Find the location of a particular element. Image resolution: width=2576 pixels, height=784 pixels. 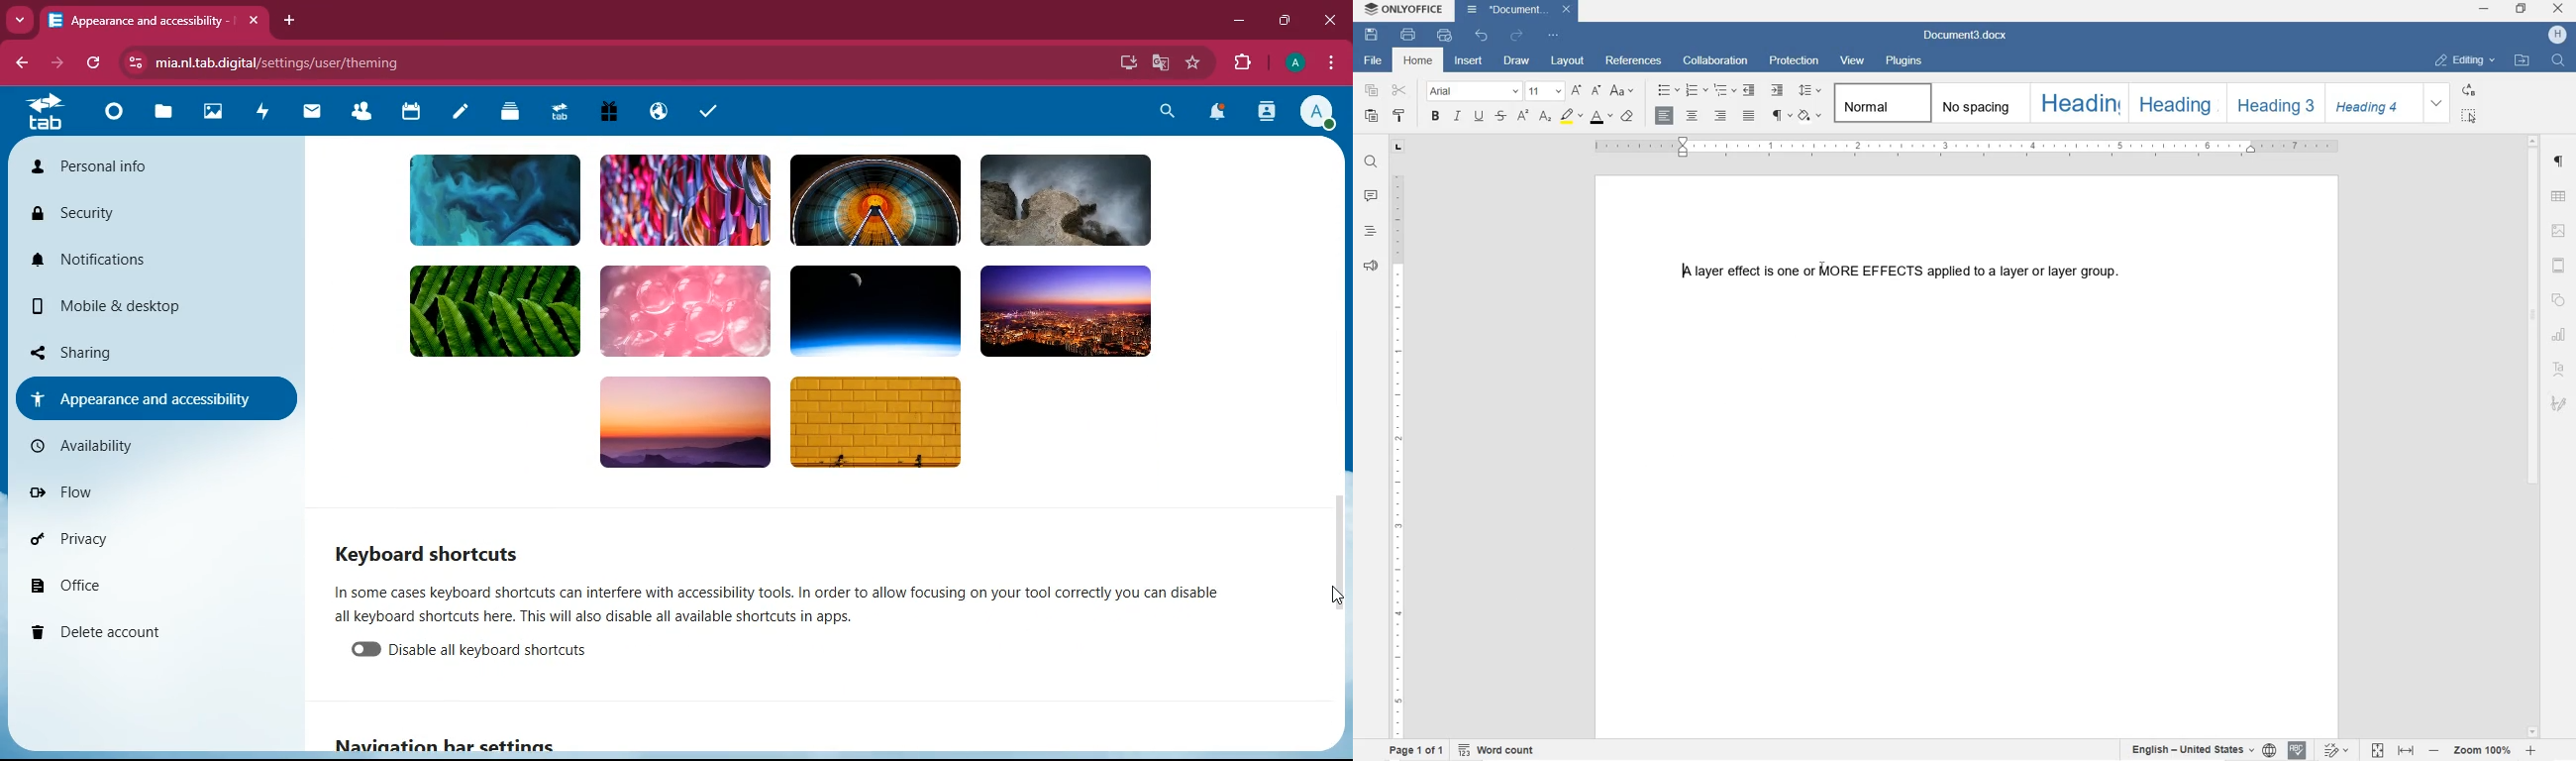

appearance is located at coordinates (149, 399).